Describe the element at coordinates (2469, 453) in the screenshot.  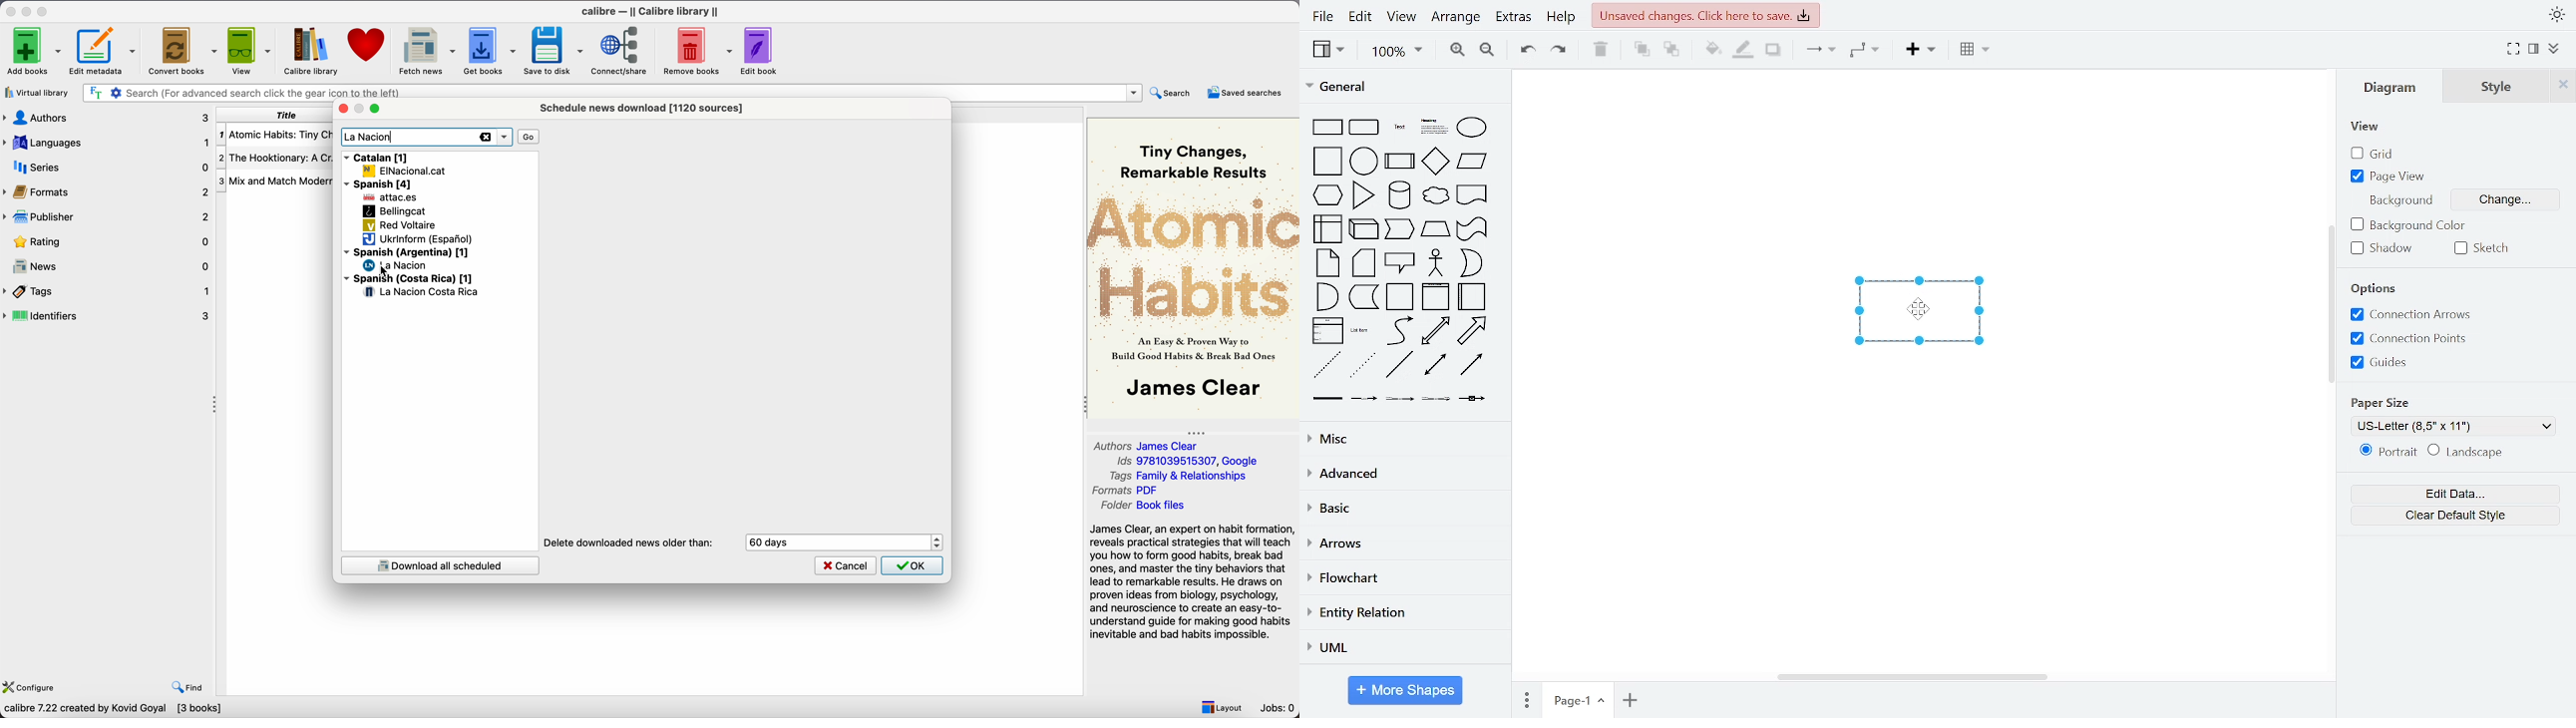
I see `landscape` at that location.